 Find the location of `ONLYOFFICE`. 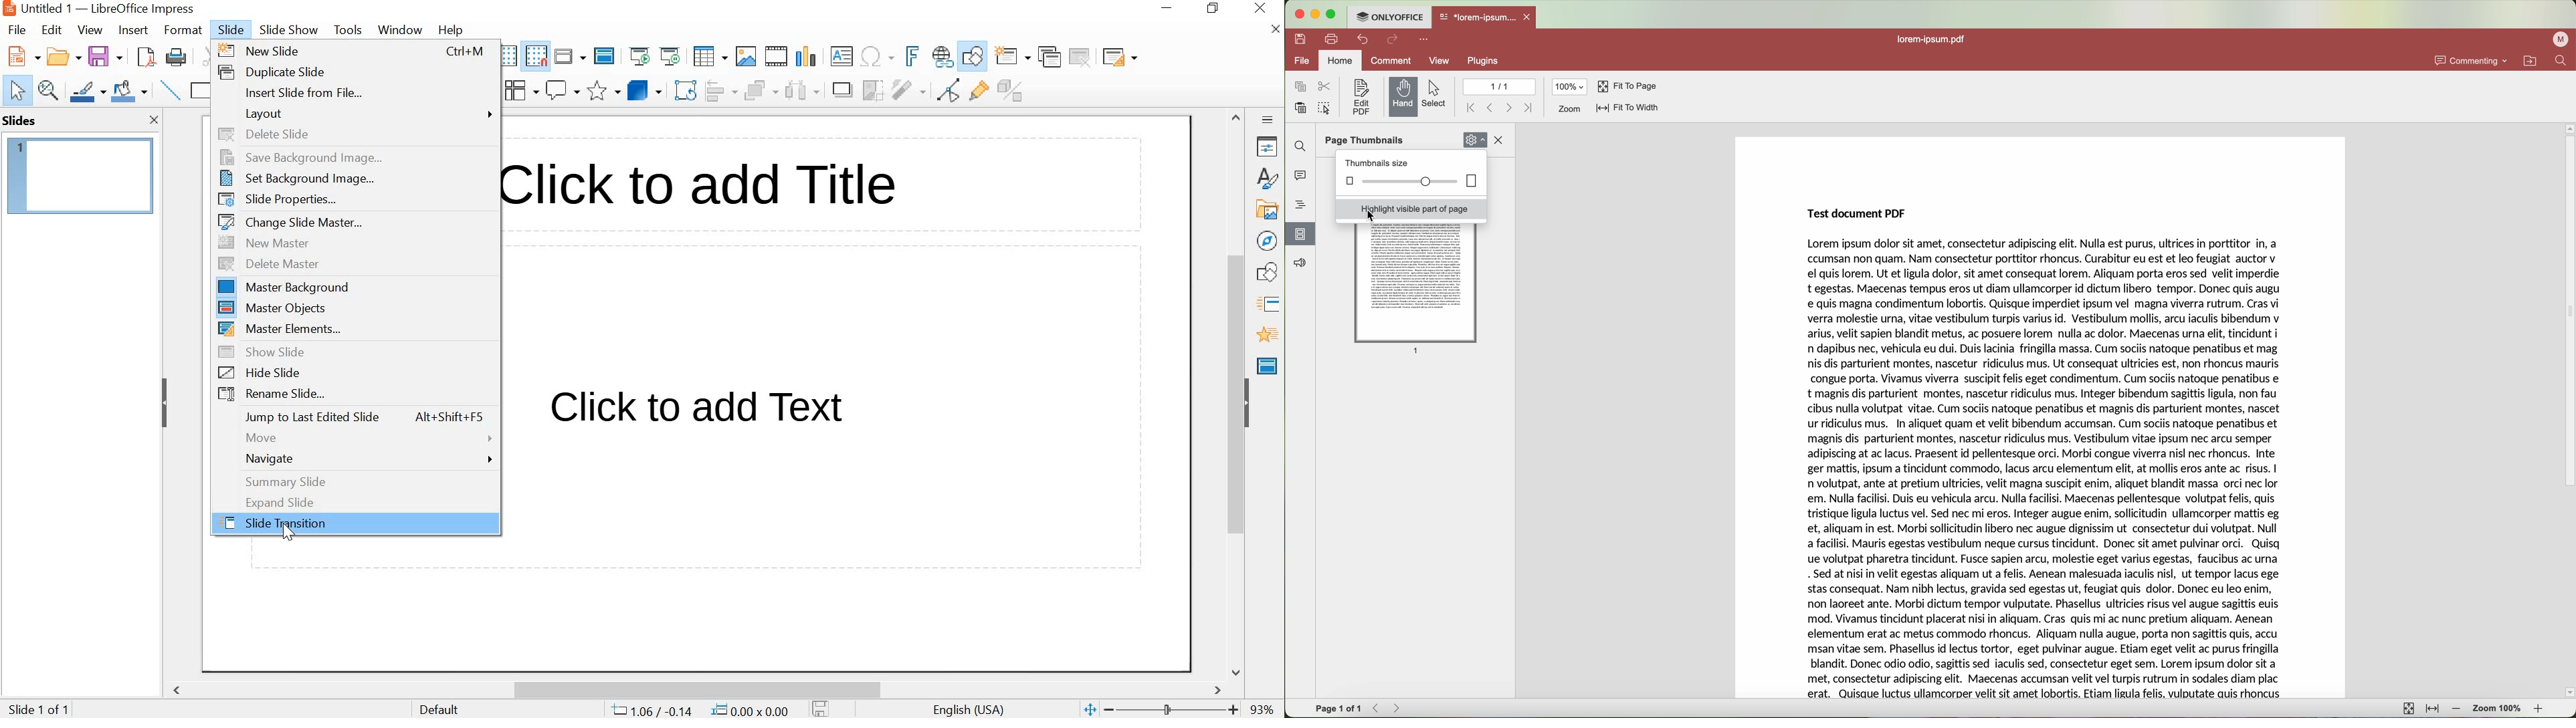

ONLYOFFICE is located at coordinates (1389, 17).